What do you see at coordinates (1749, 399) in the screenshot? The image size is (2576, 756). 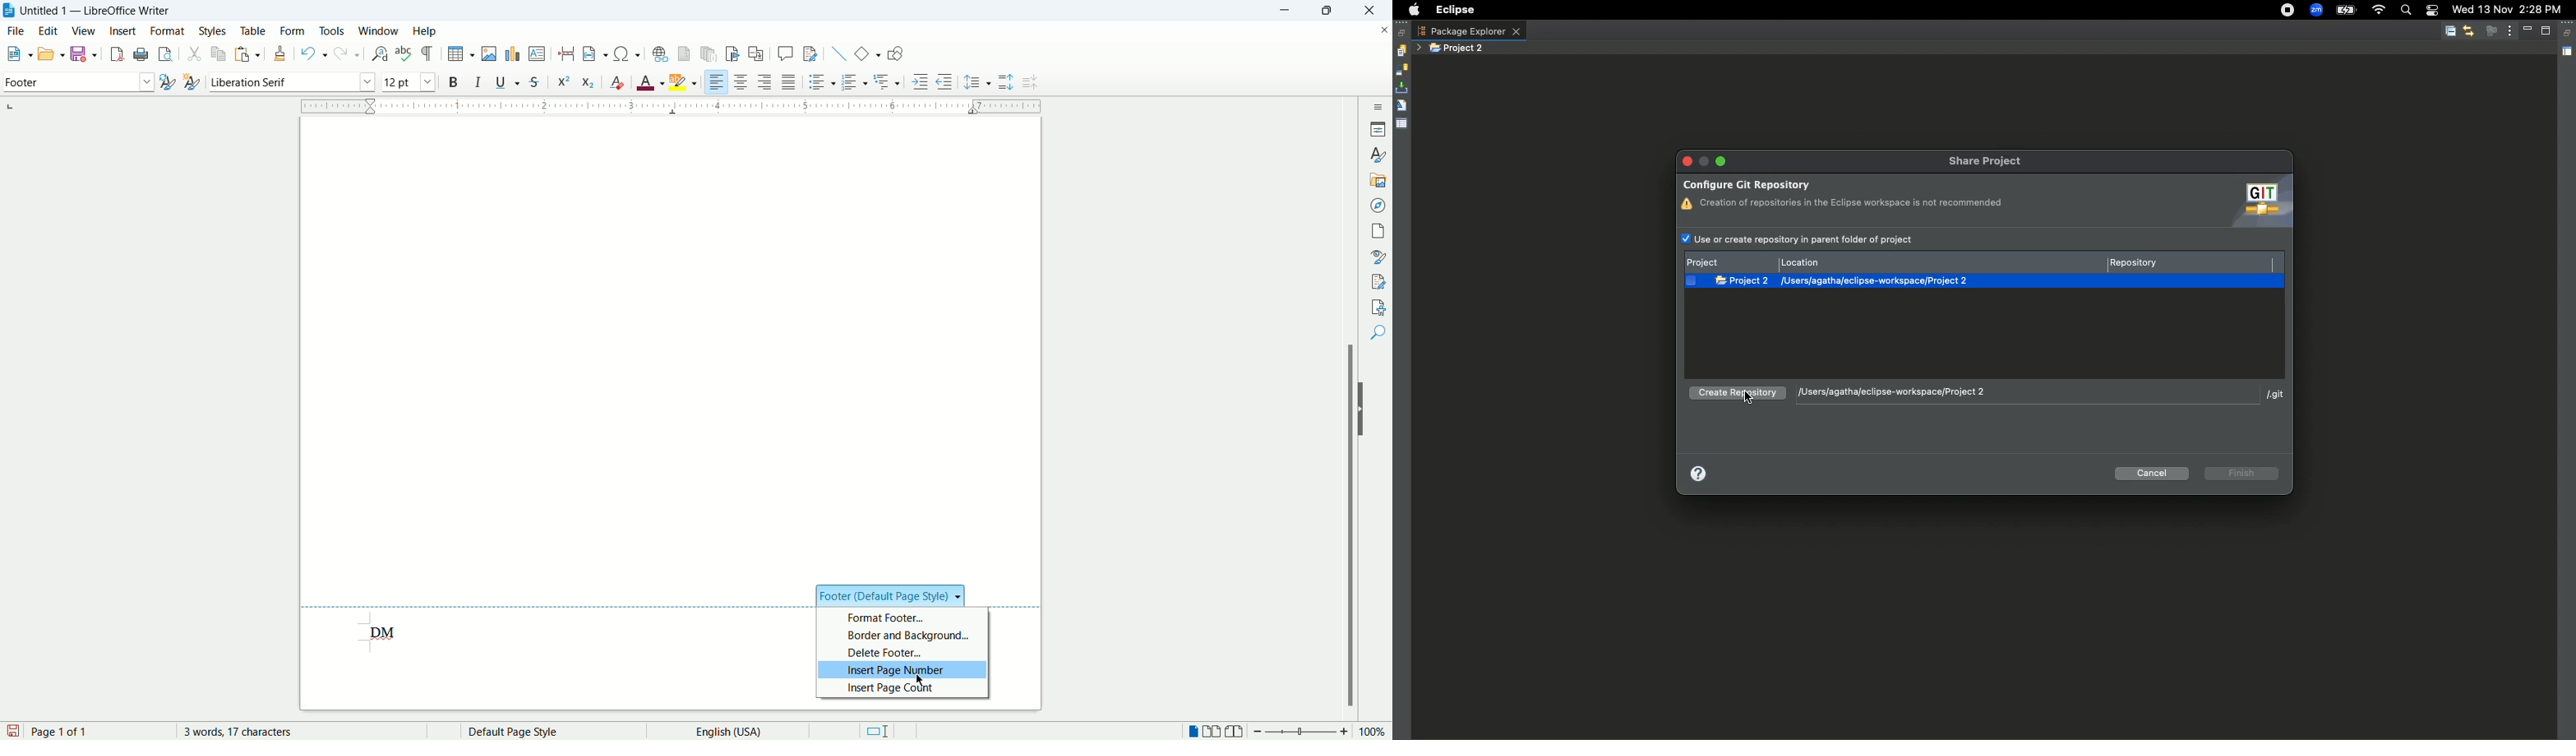 I see `pointer cursor` at bounding box center [1749, 399].